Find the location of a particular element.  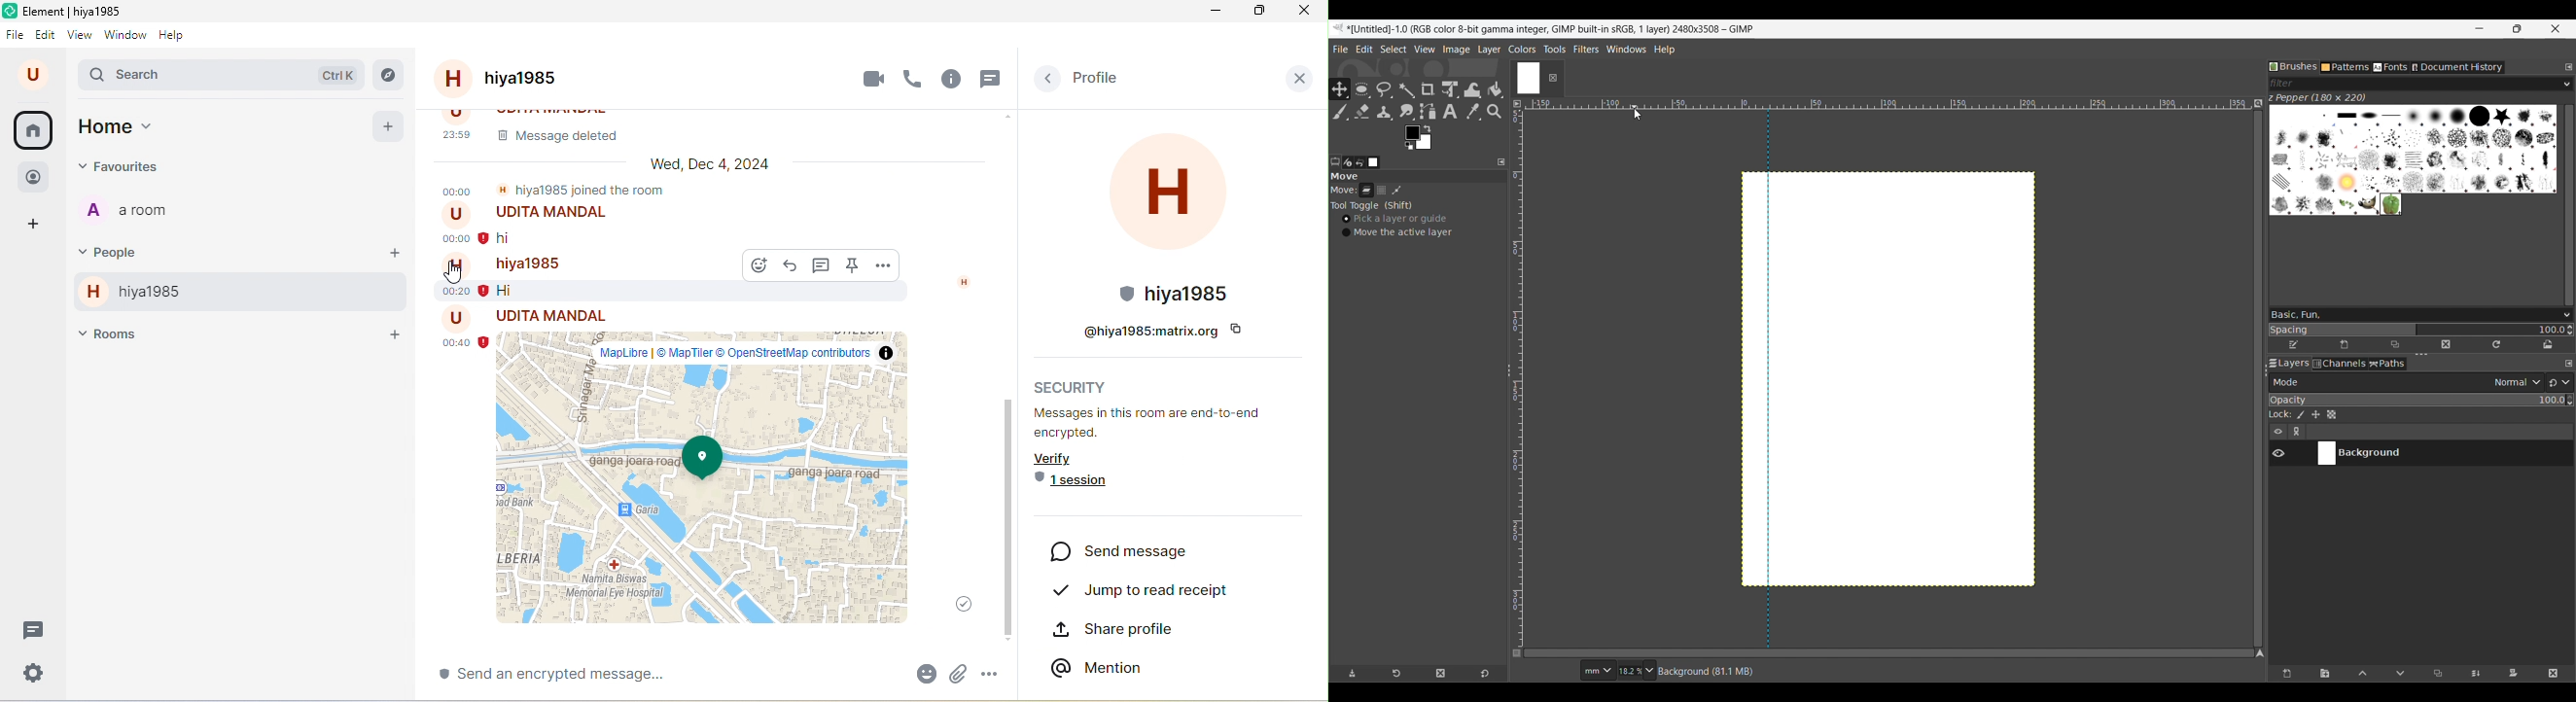

start chat is located at coordinates (395, 253).